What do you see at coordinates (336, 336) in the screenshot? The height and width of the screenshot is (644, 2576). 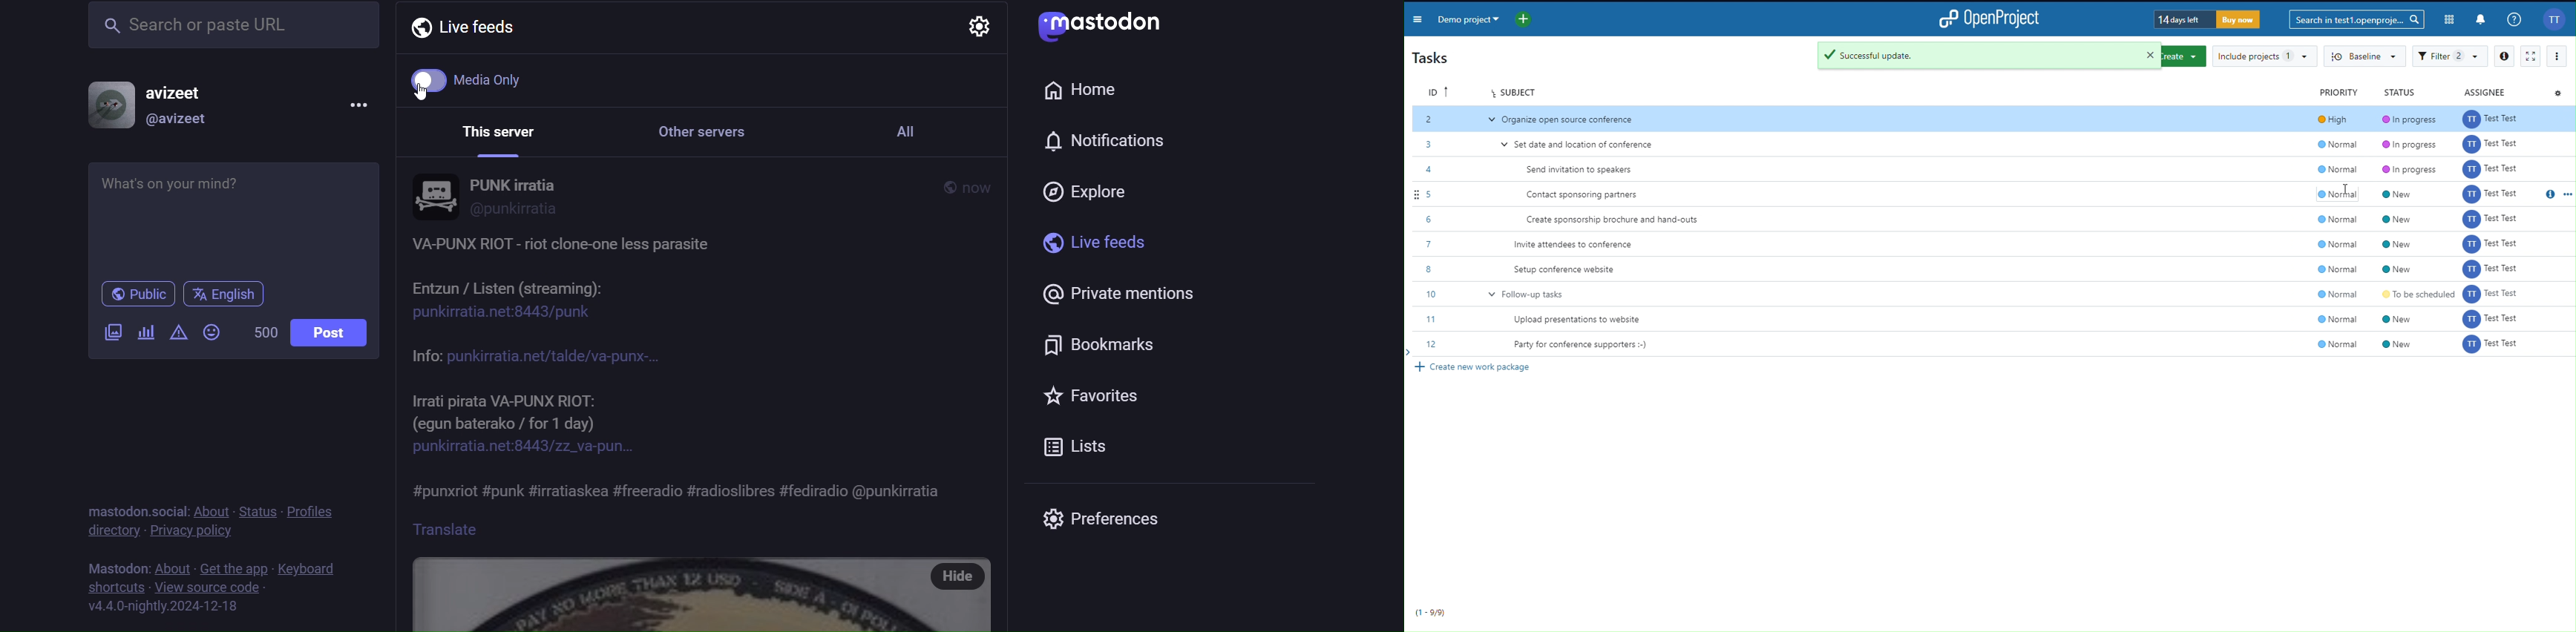 I see `post` at bounding box center [336, 336].